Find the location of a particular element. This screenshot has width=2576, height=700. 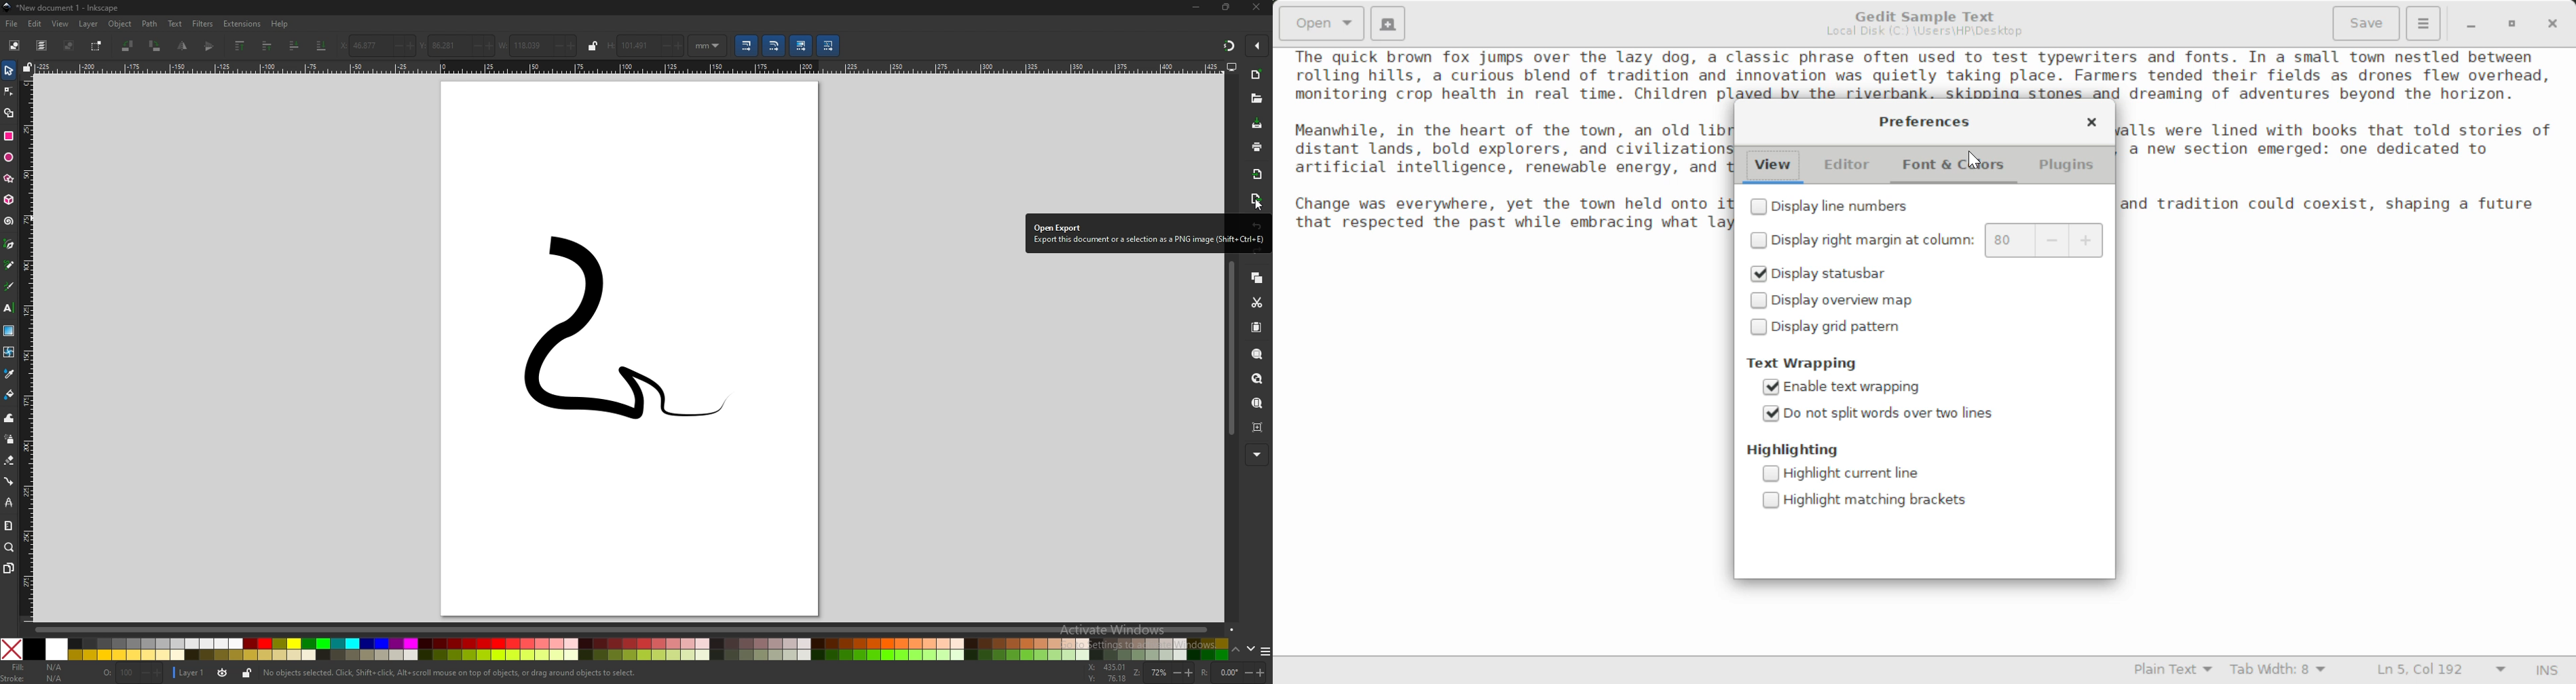

more colors is located at coordinates (1265, 650).